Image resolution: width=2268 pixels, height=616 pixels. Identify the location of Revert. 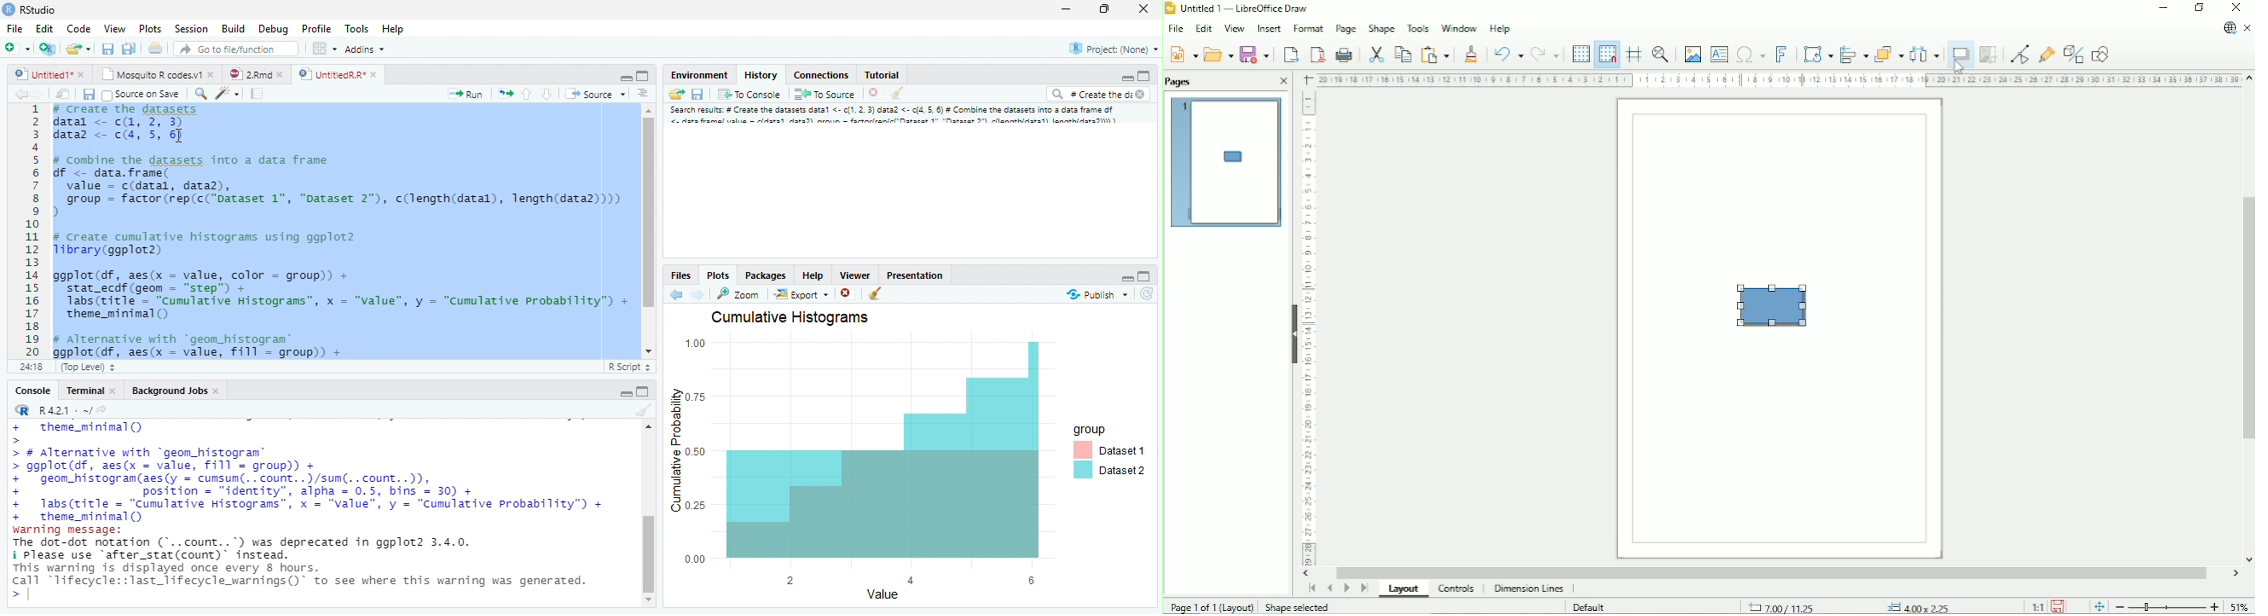
(1146, 295).